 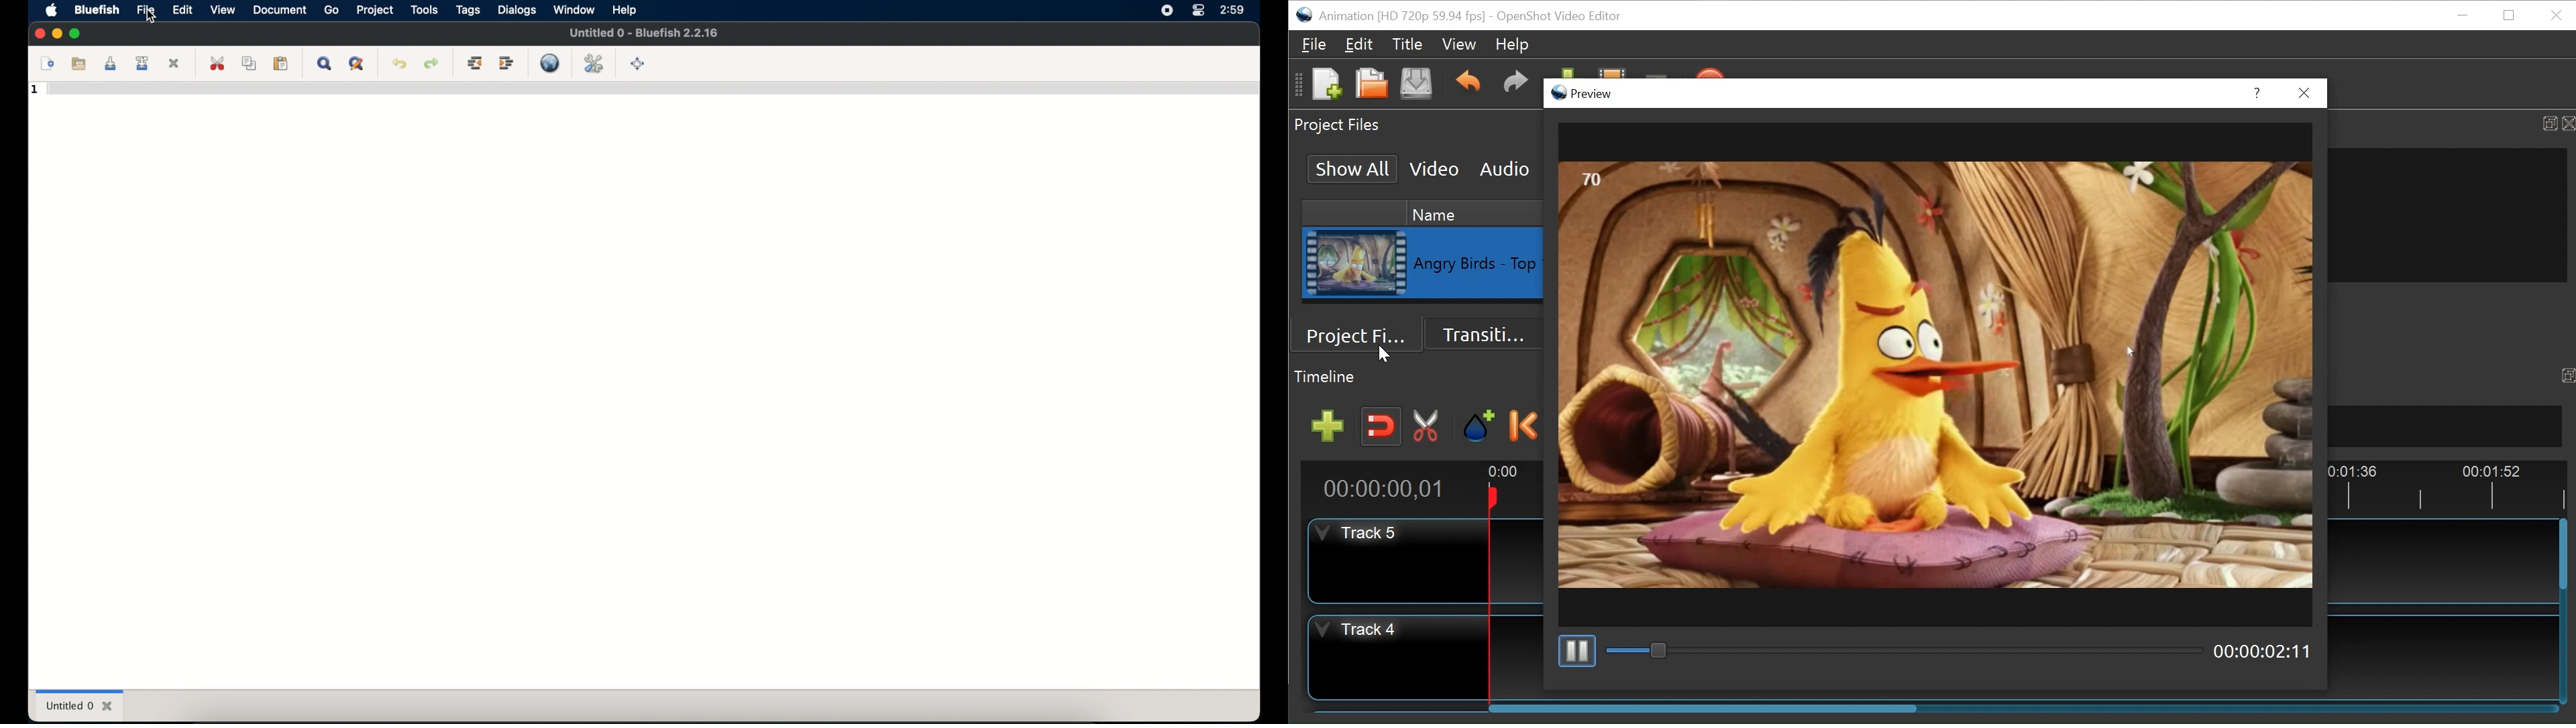 I want to click on control center, so click(x=1198, y=11).